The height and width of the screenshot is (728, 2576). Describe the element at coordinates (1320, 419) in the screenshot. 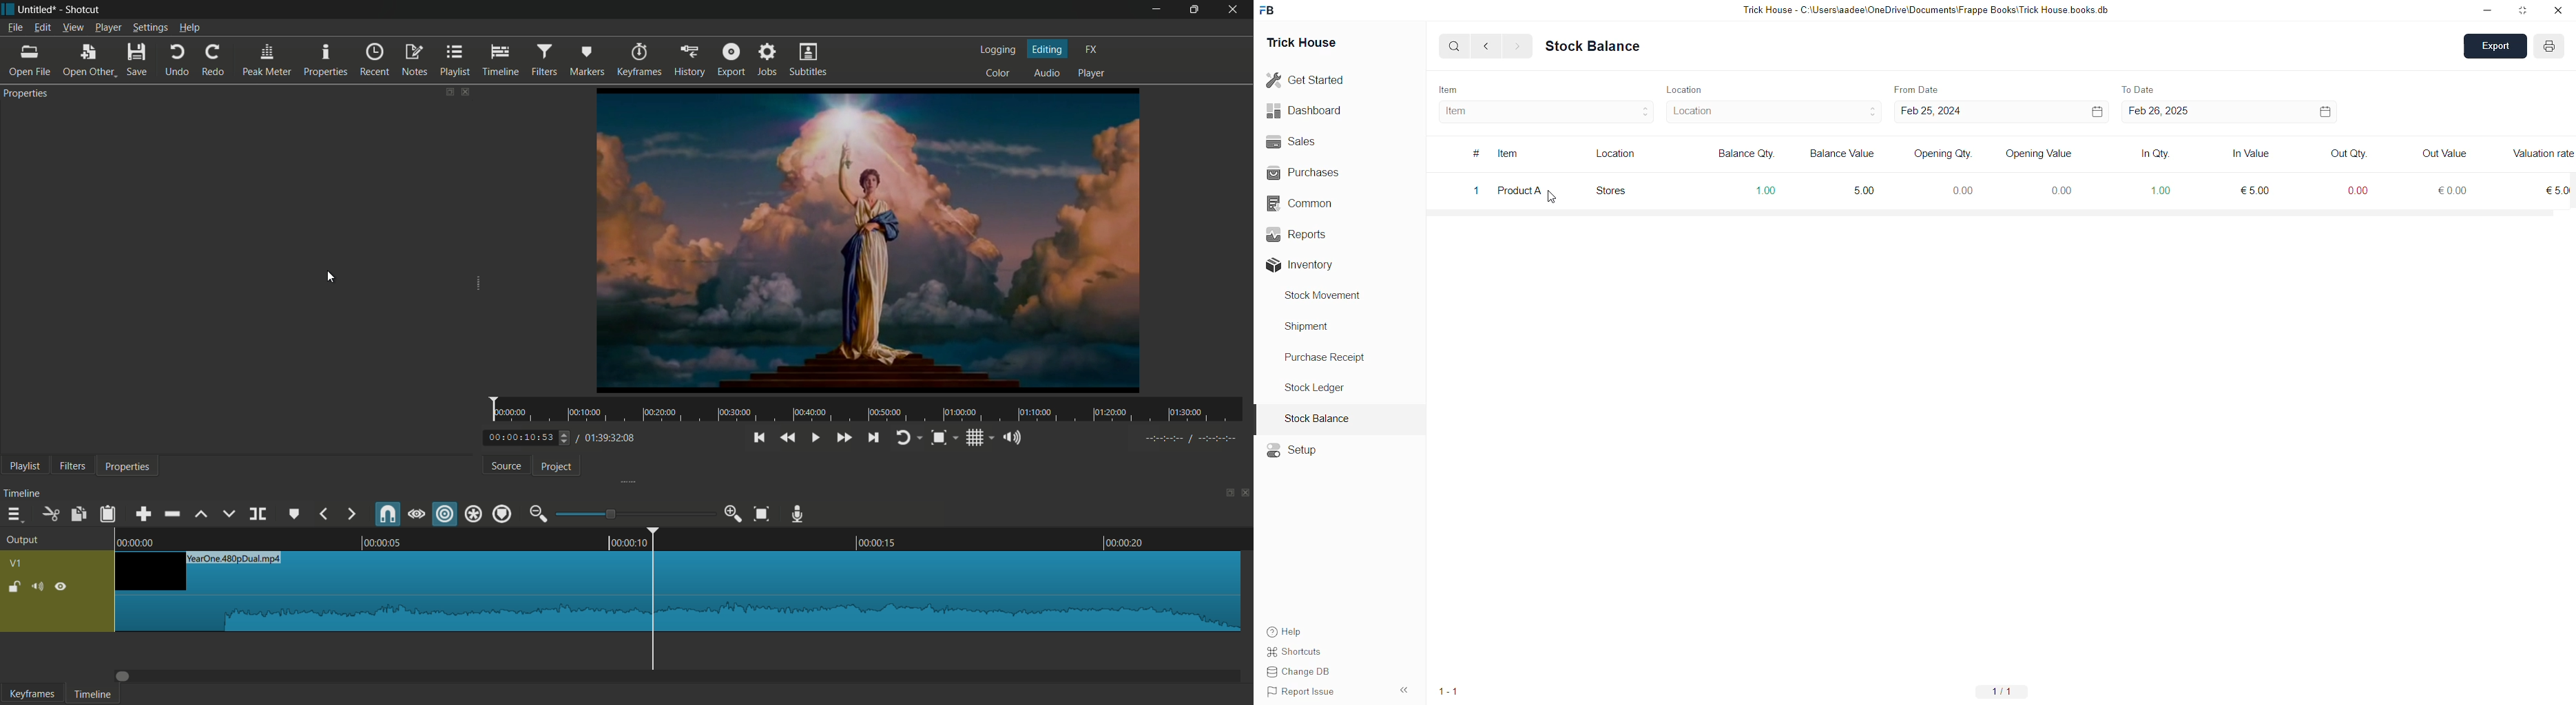

I see `Stock Balance` at that location.